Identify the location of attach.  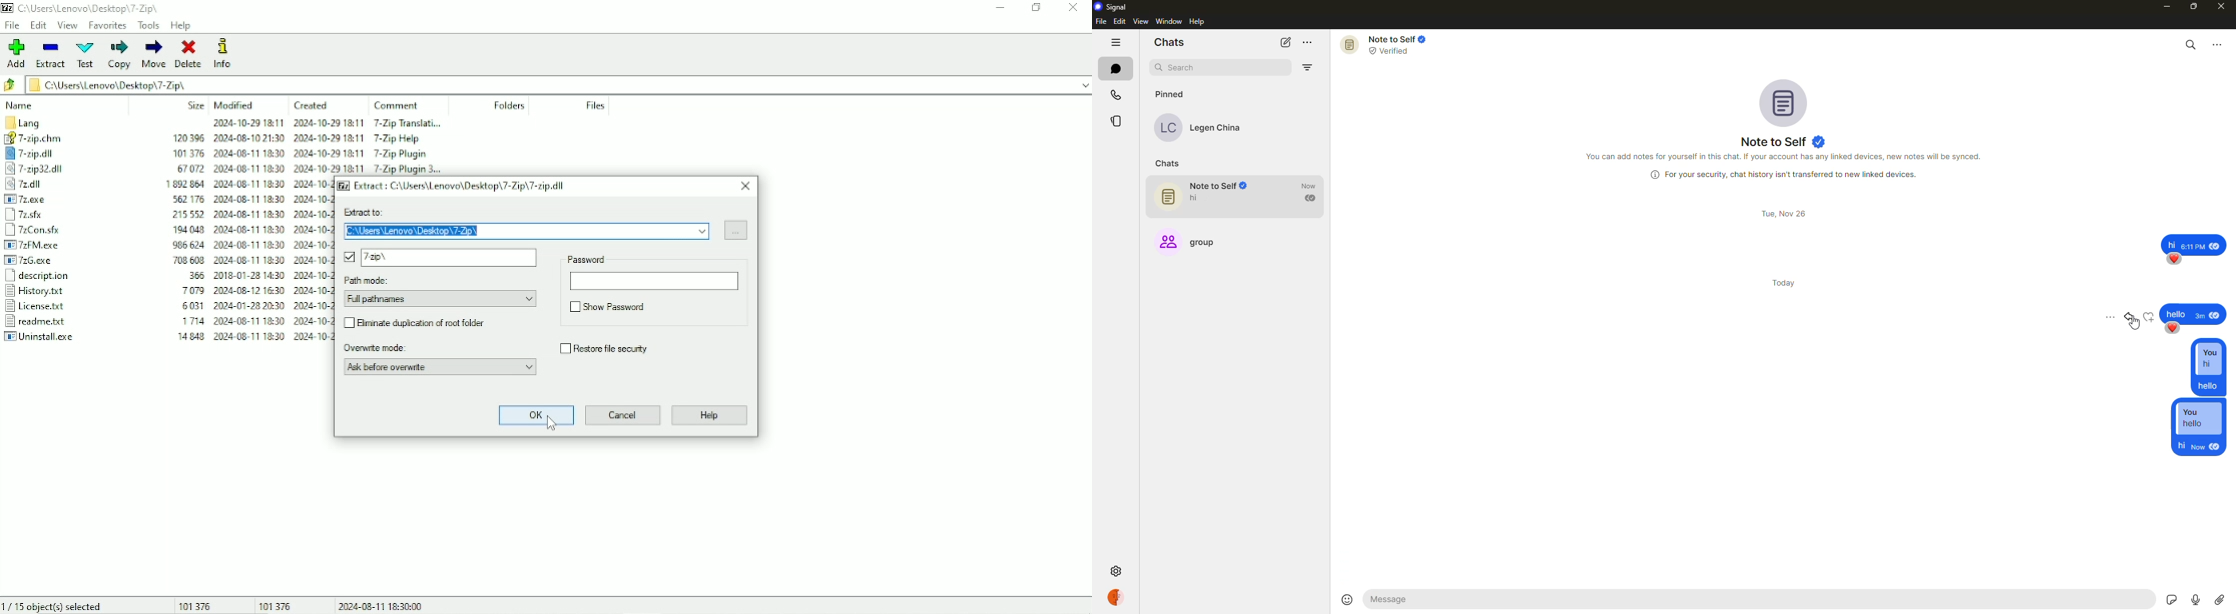
(2221, 599).